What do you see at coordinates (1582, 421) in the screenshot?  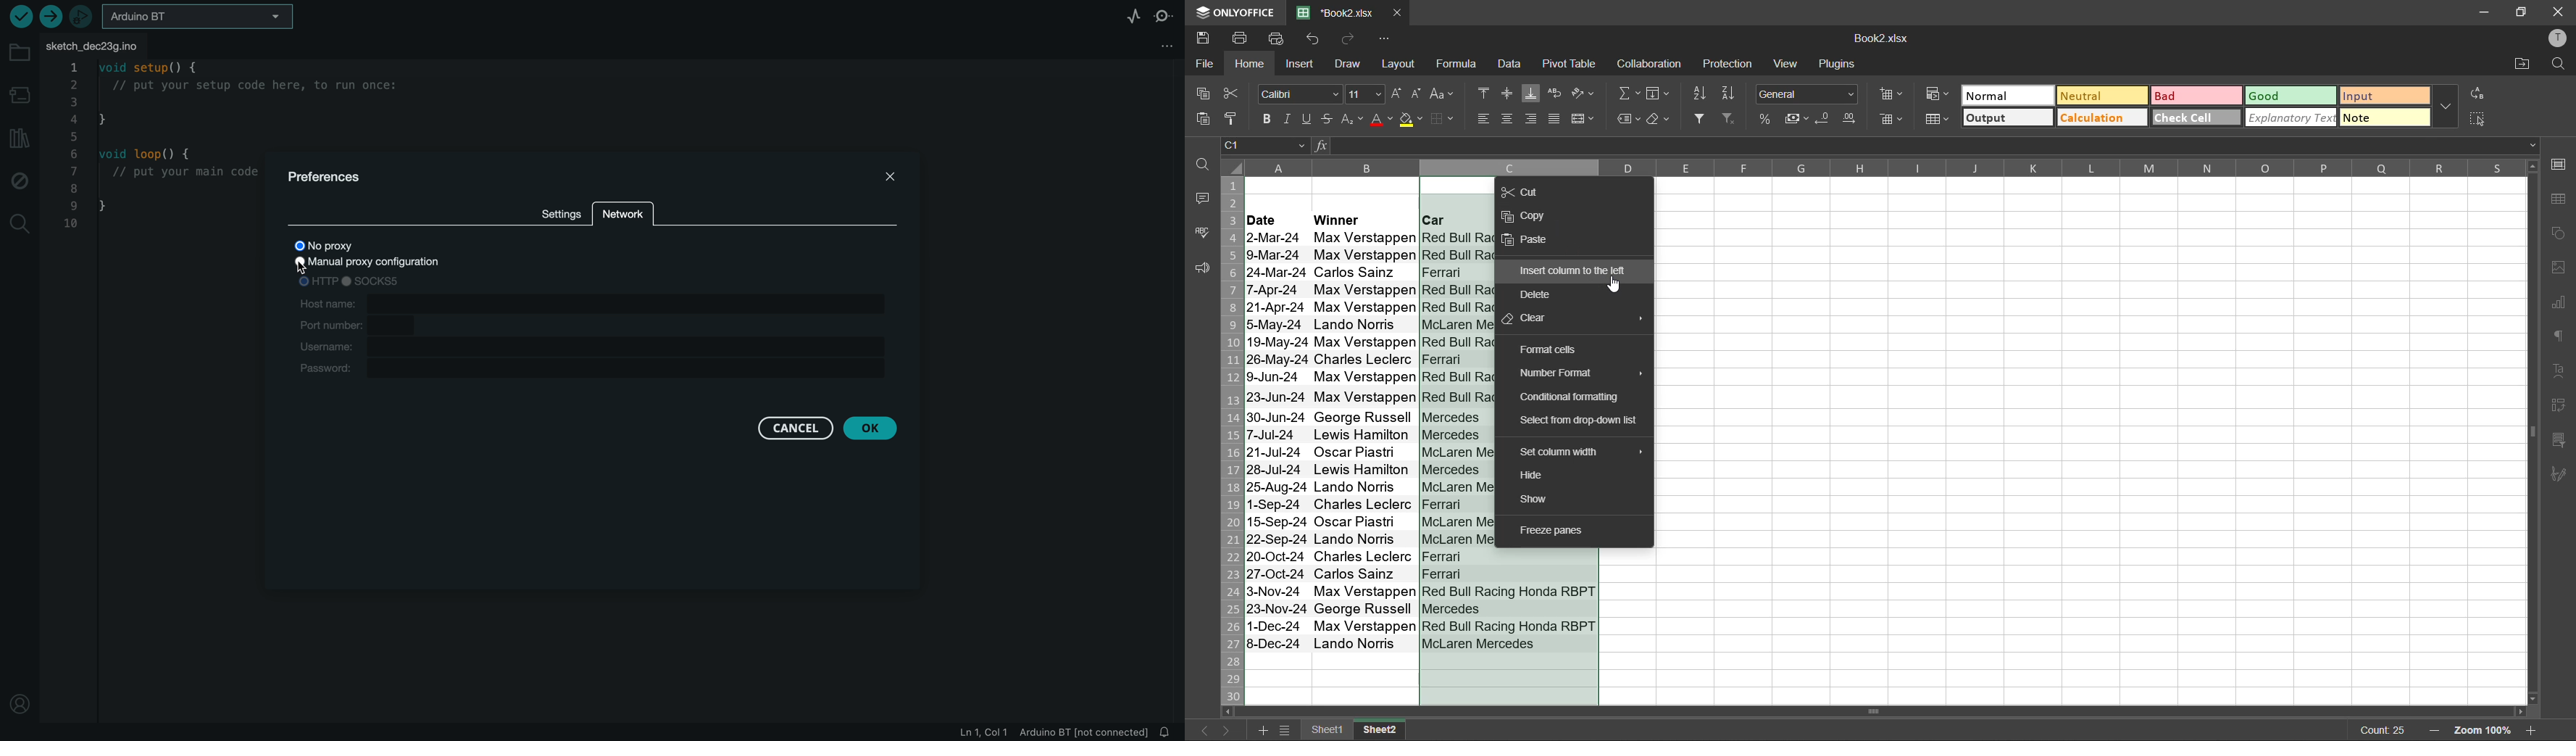 I see `select from drop down list` at bounding box center [1582, 421].